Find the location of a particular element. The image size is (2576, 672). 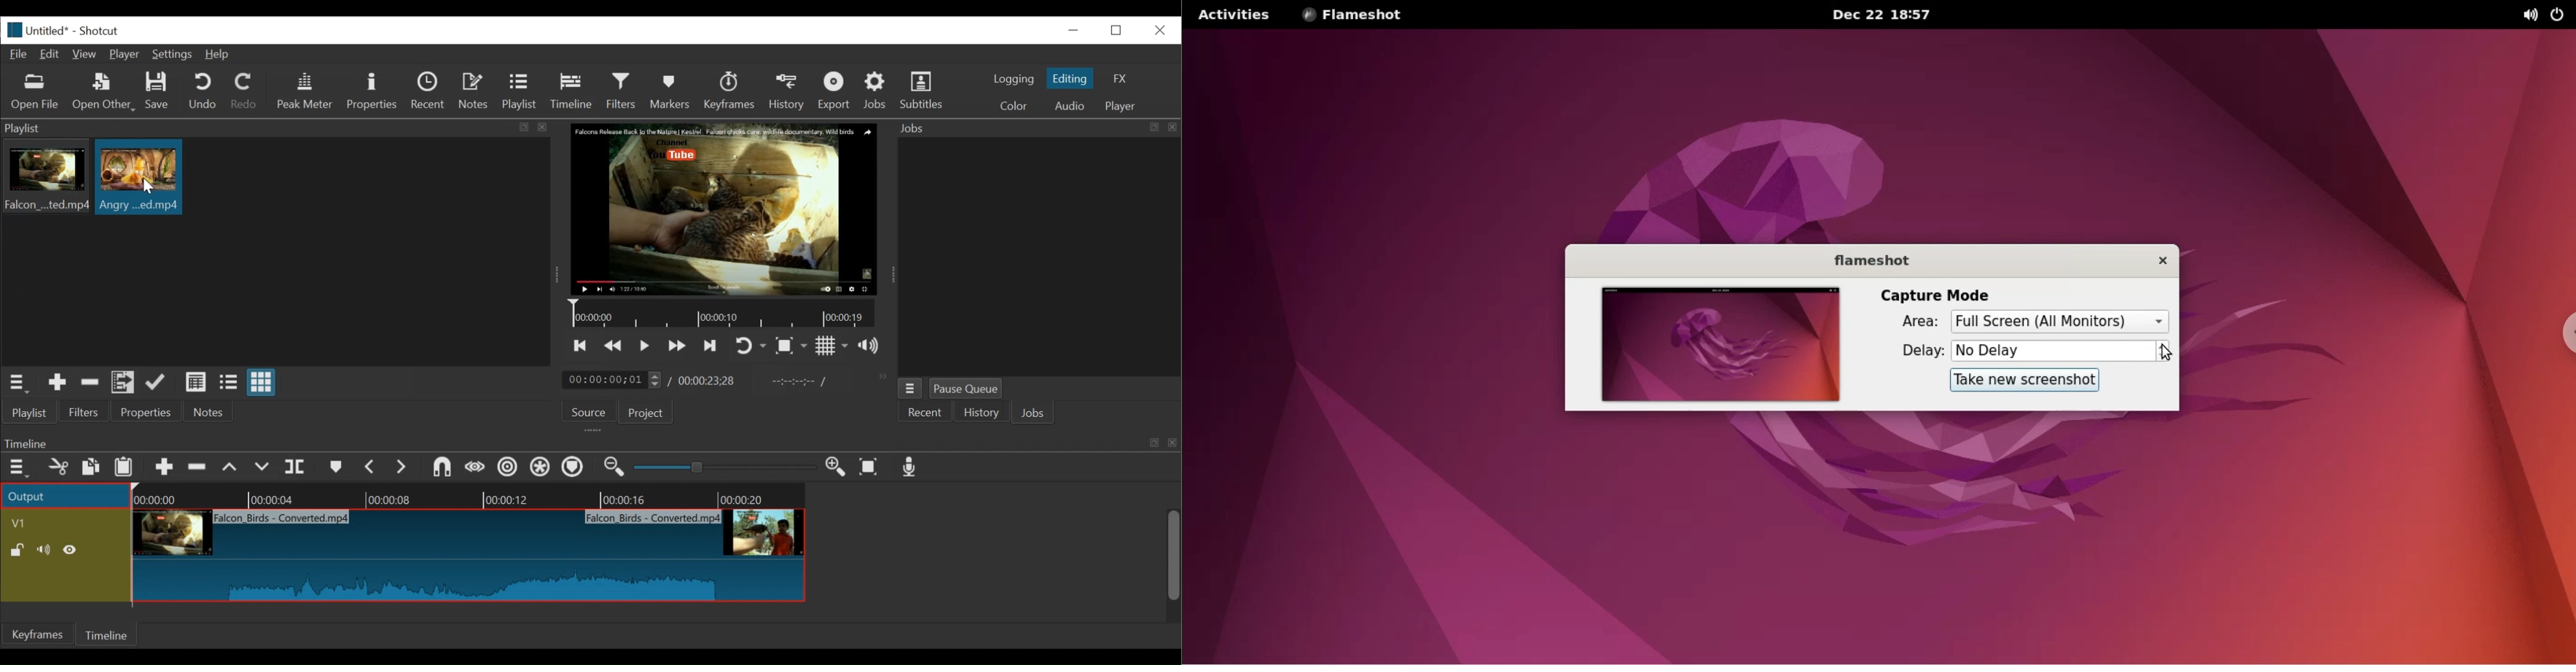

power options  is located at coordinates (2561, 15).